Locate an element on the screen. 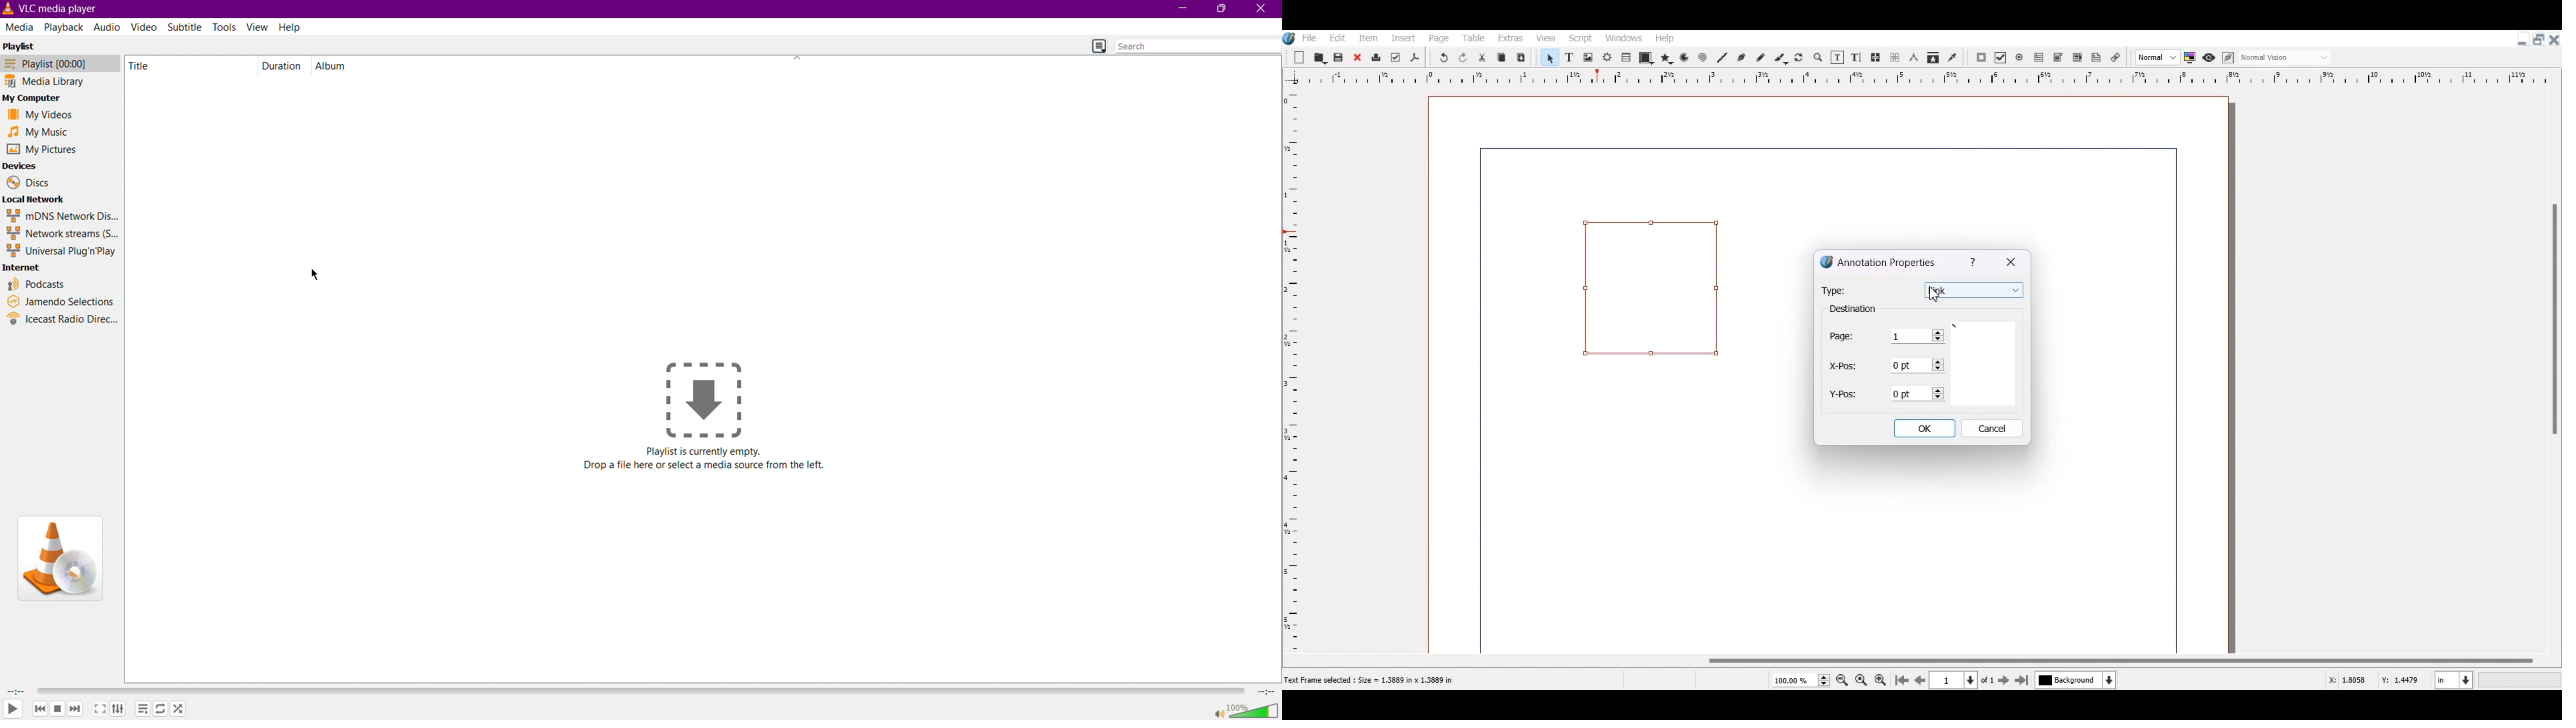 This screenshot has width=2576, height=728. Image Frame is located at coordinates (1588, 57).